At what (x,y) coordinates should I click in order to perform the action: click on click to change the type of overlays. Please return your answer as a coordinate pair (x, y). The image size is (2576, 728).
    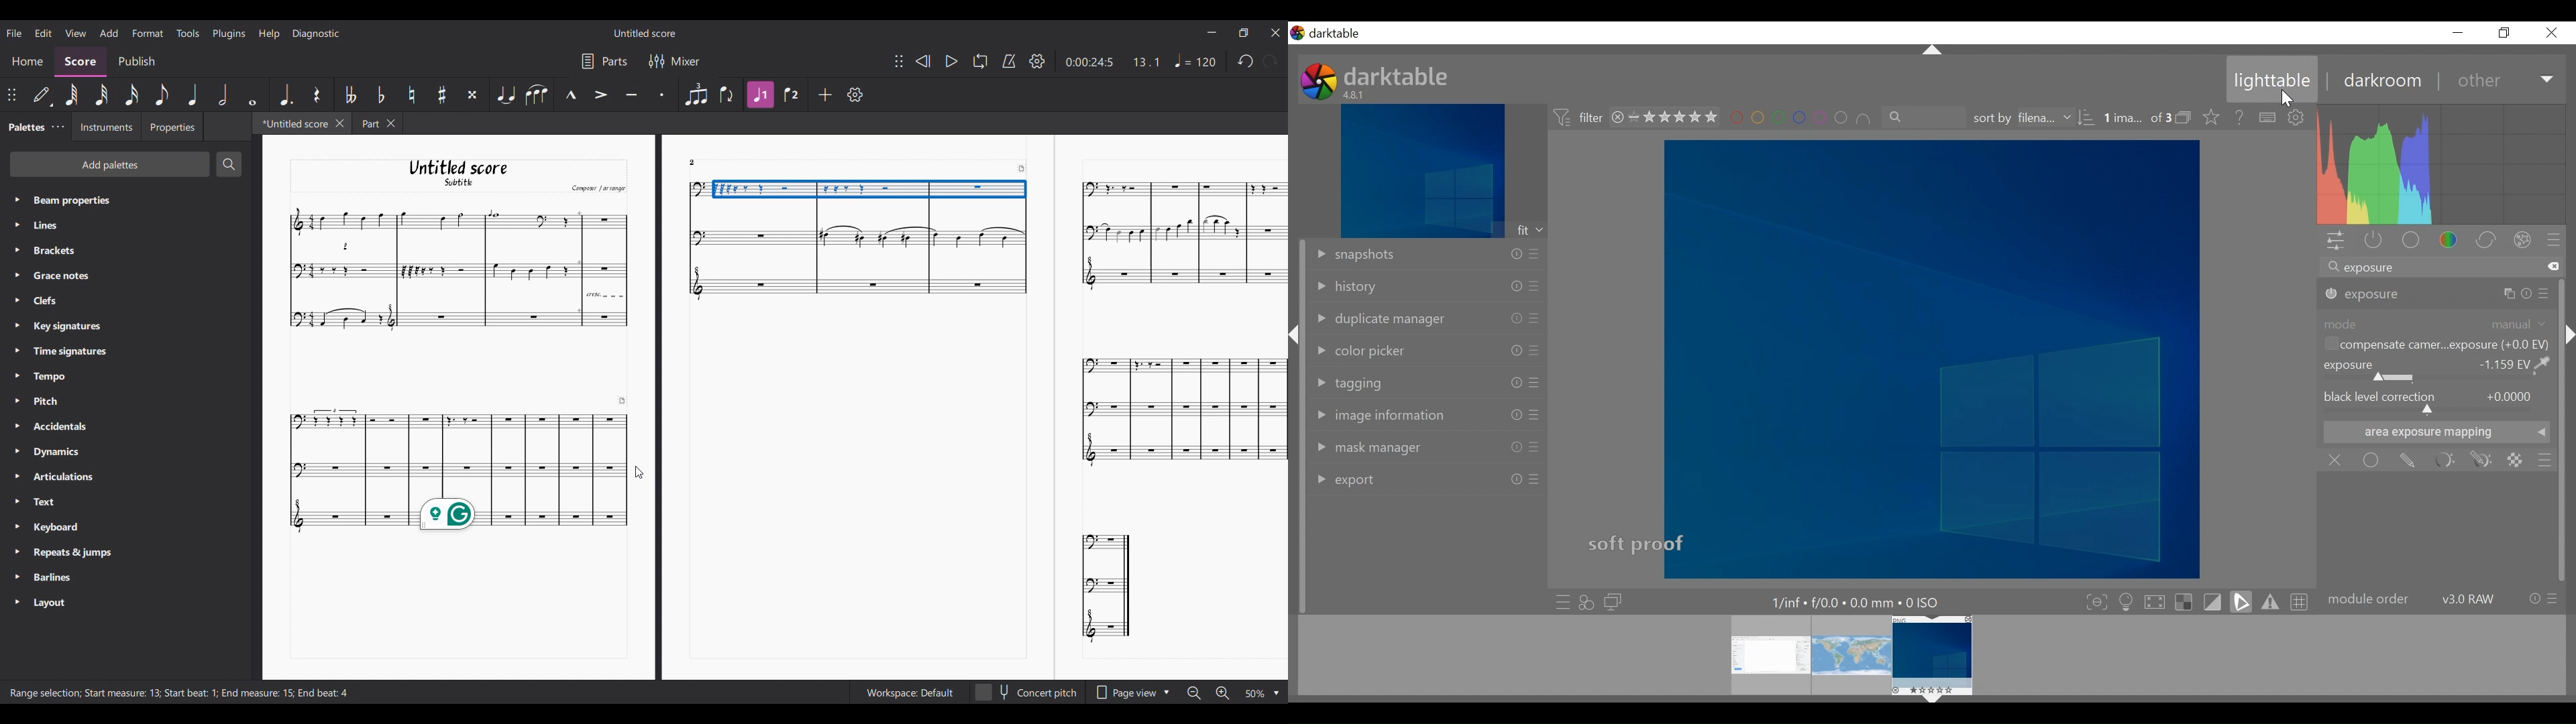
    Looking at the image, I should click on (2208, 116).